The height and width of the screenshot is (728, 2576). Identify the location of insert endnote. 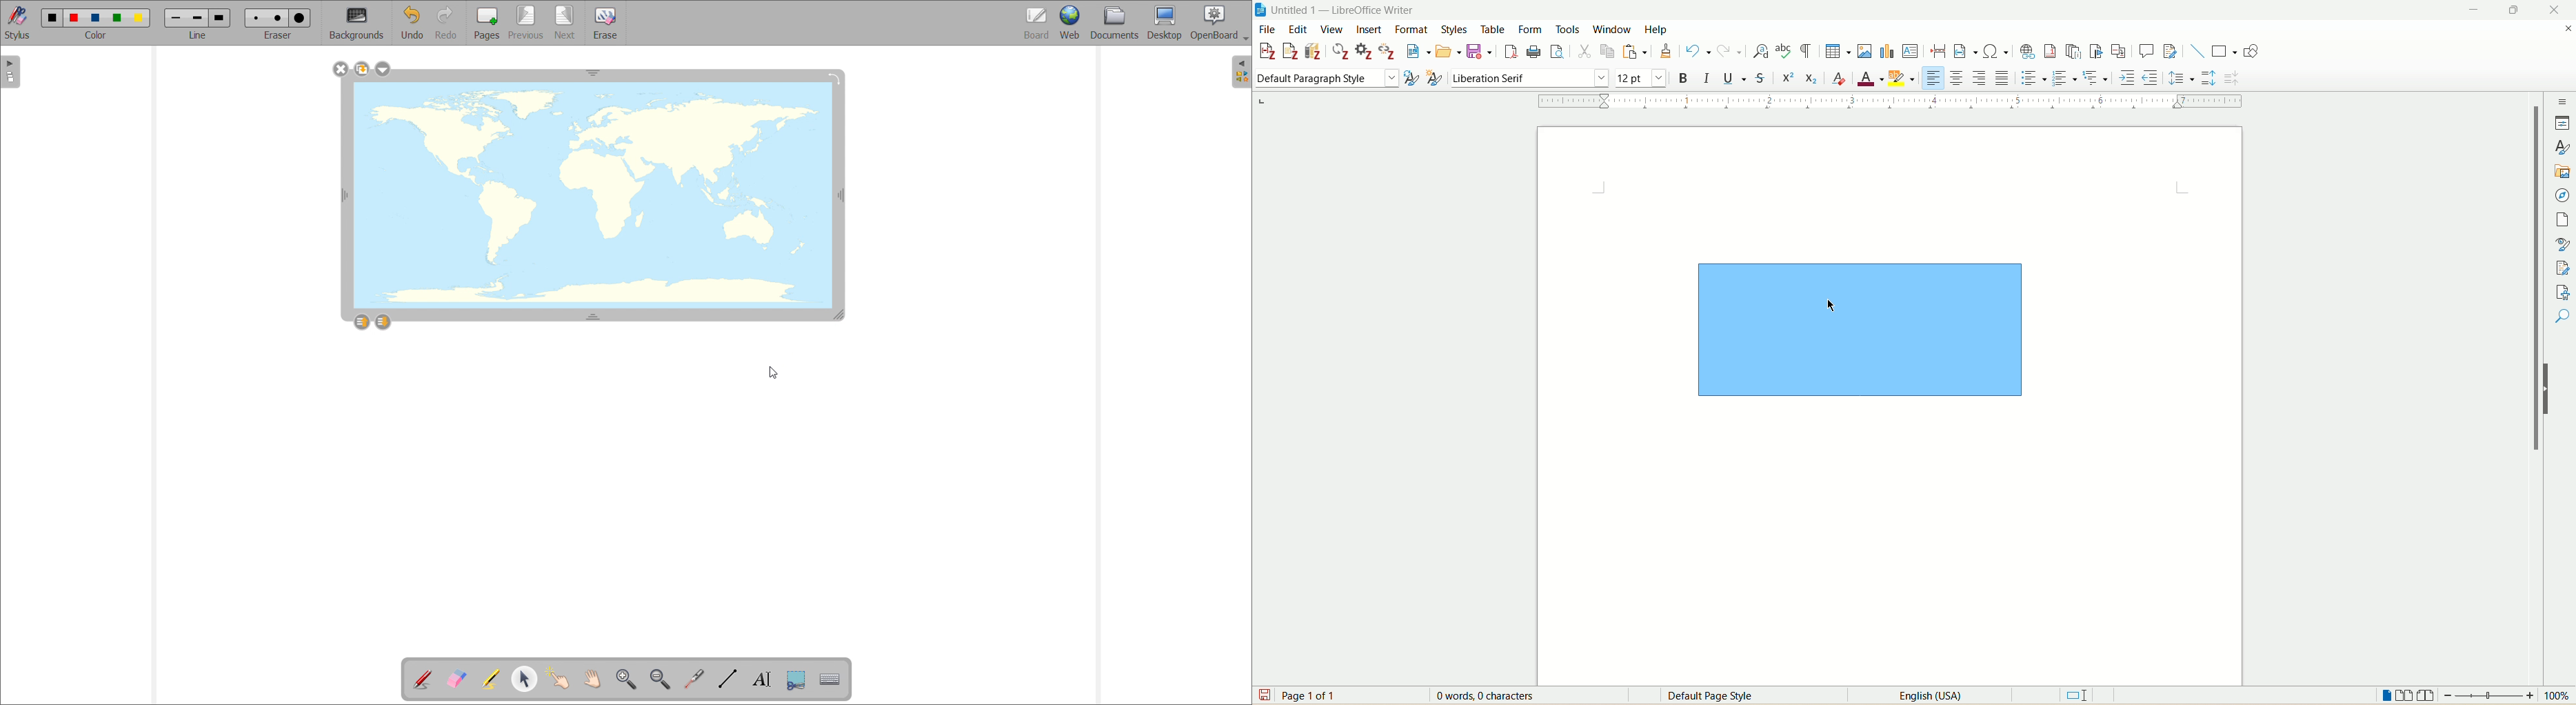
(2075, 52).